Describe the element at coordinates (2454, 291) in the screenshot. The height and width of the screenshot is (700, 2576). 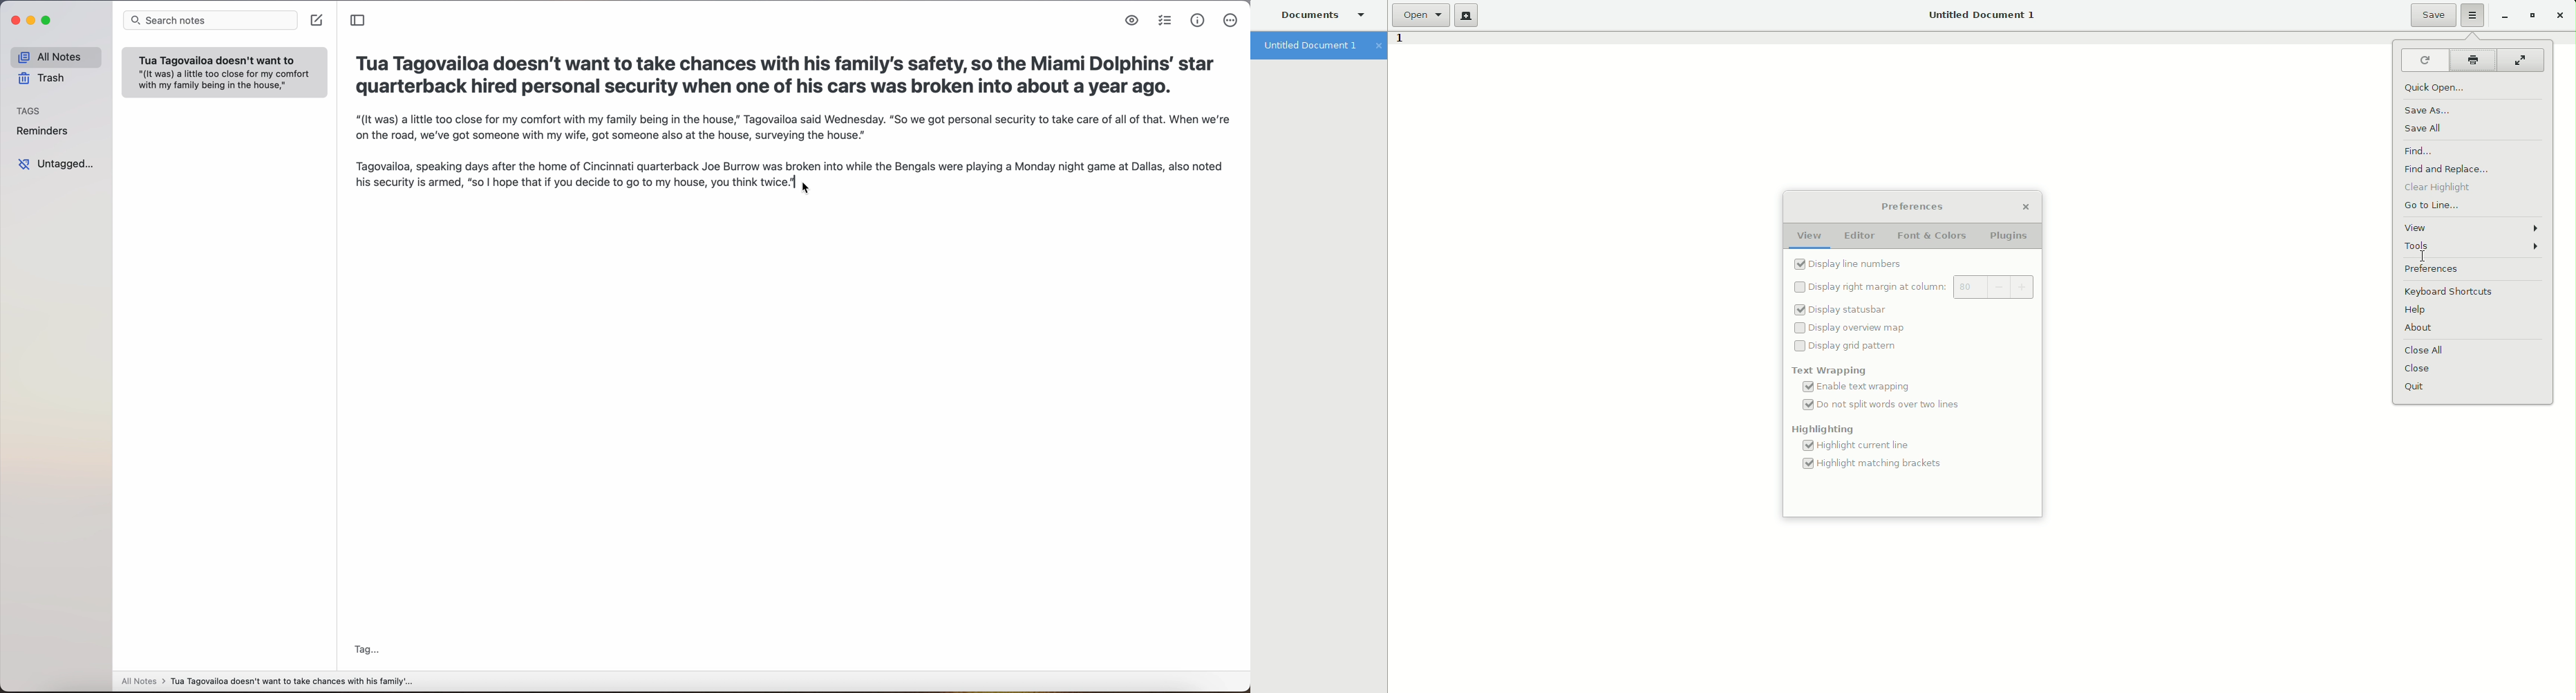
I see `Keyboard shortcuts` at that location.